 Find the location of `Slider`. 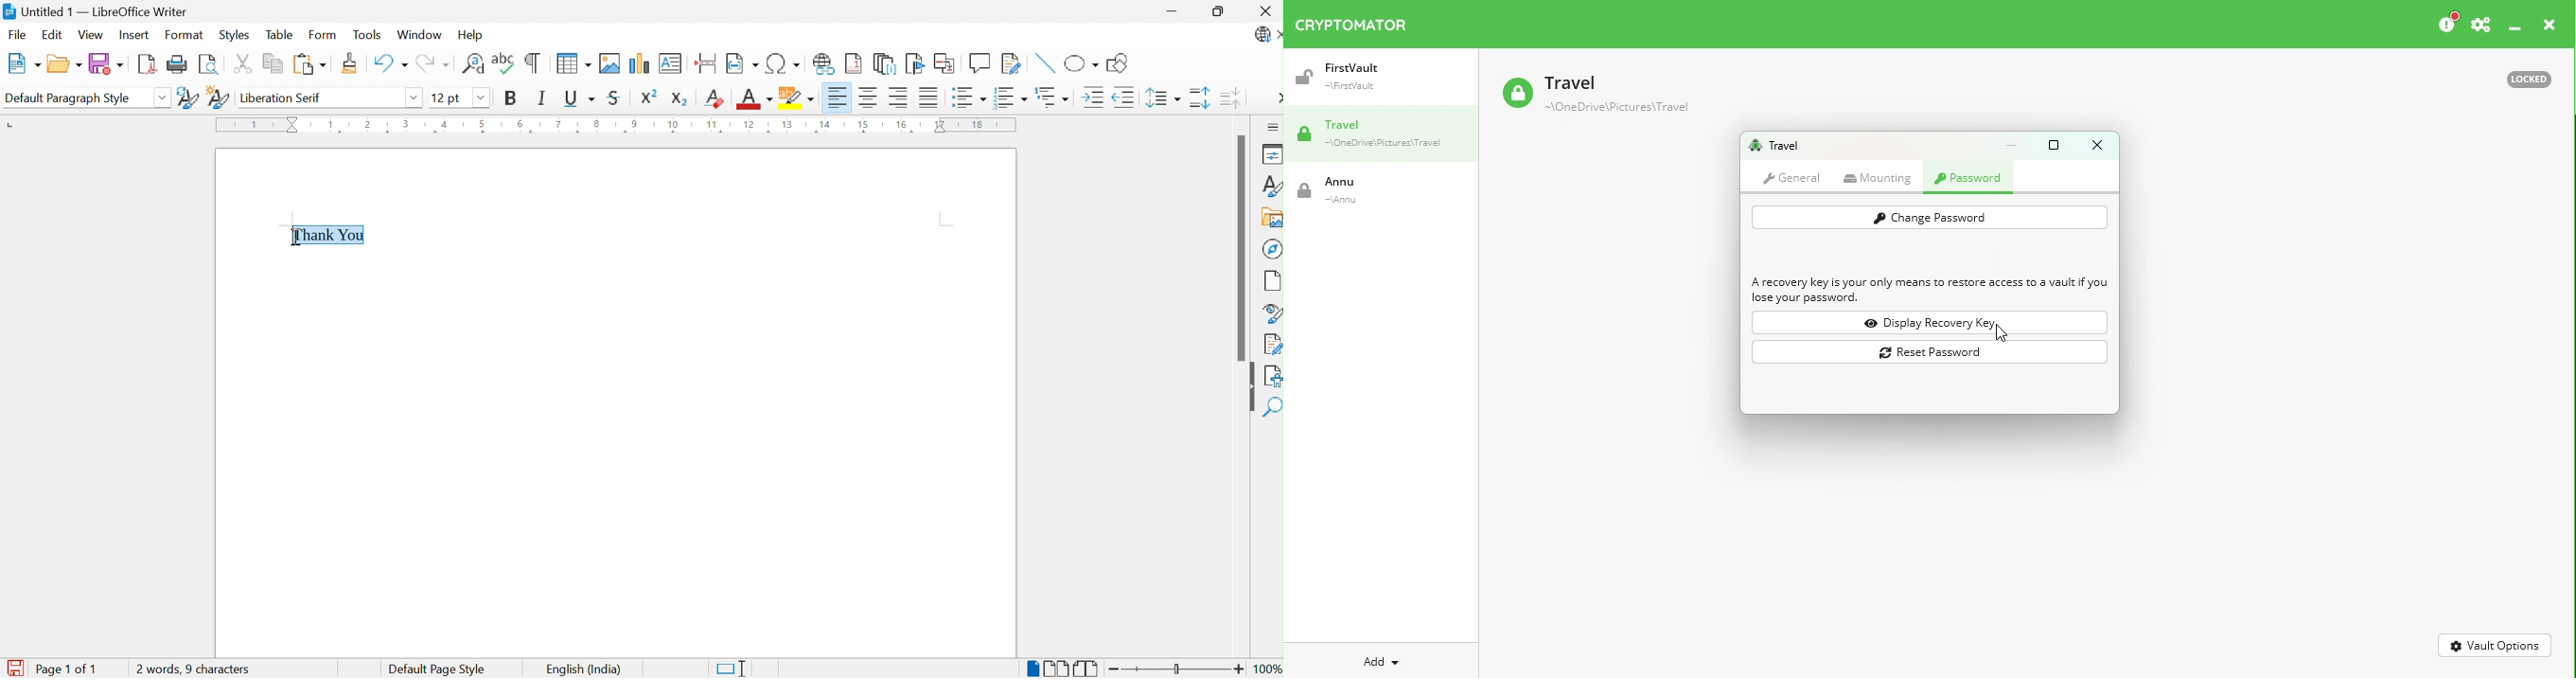

Slider is located at coordinates (1177, 669).